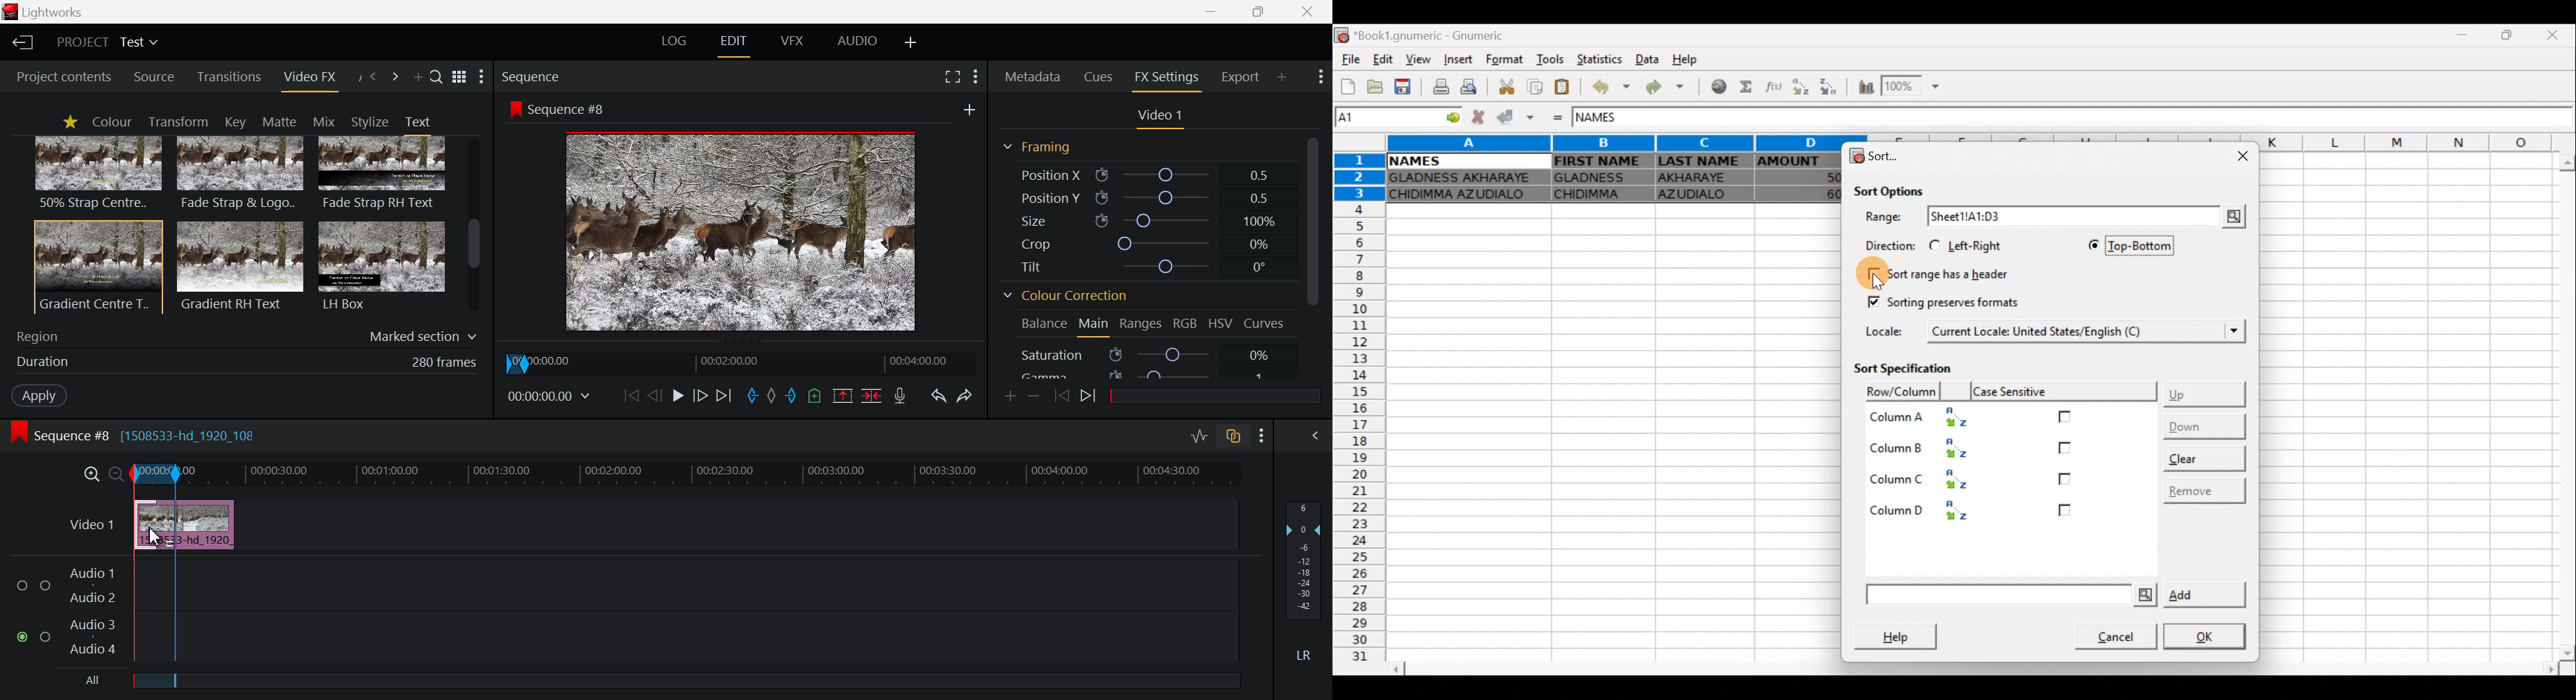 This screenshot has width=2576, height=700. What do you see at coordinates (563, 108) in the screenshot?
I see `Sequence #8` at bounding box center [563, 108].